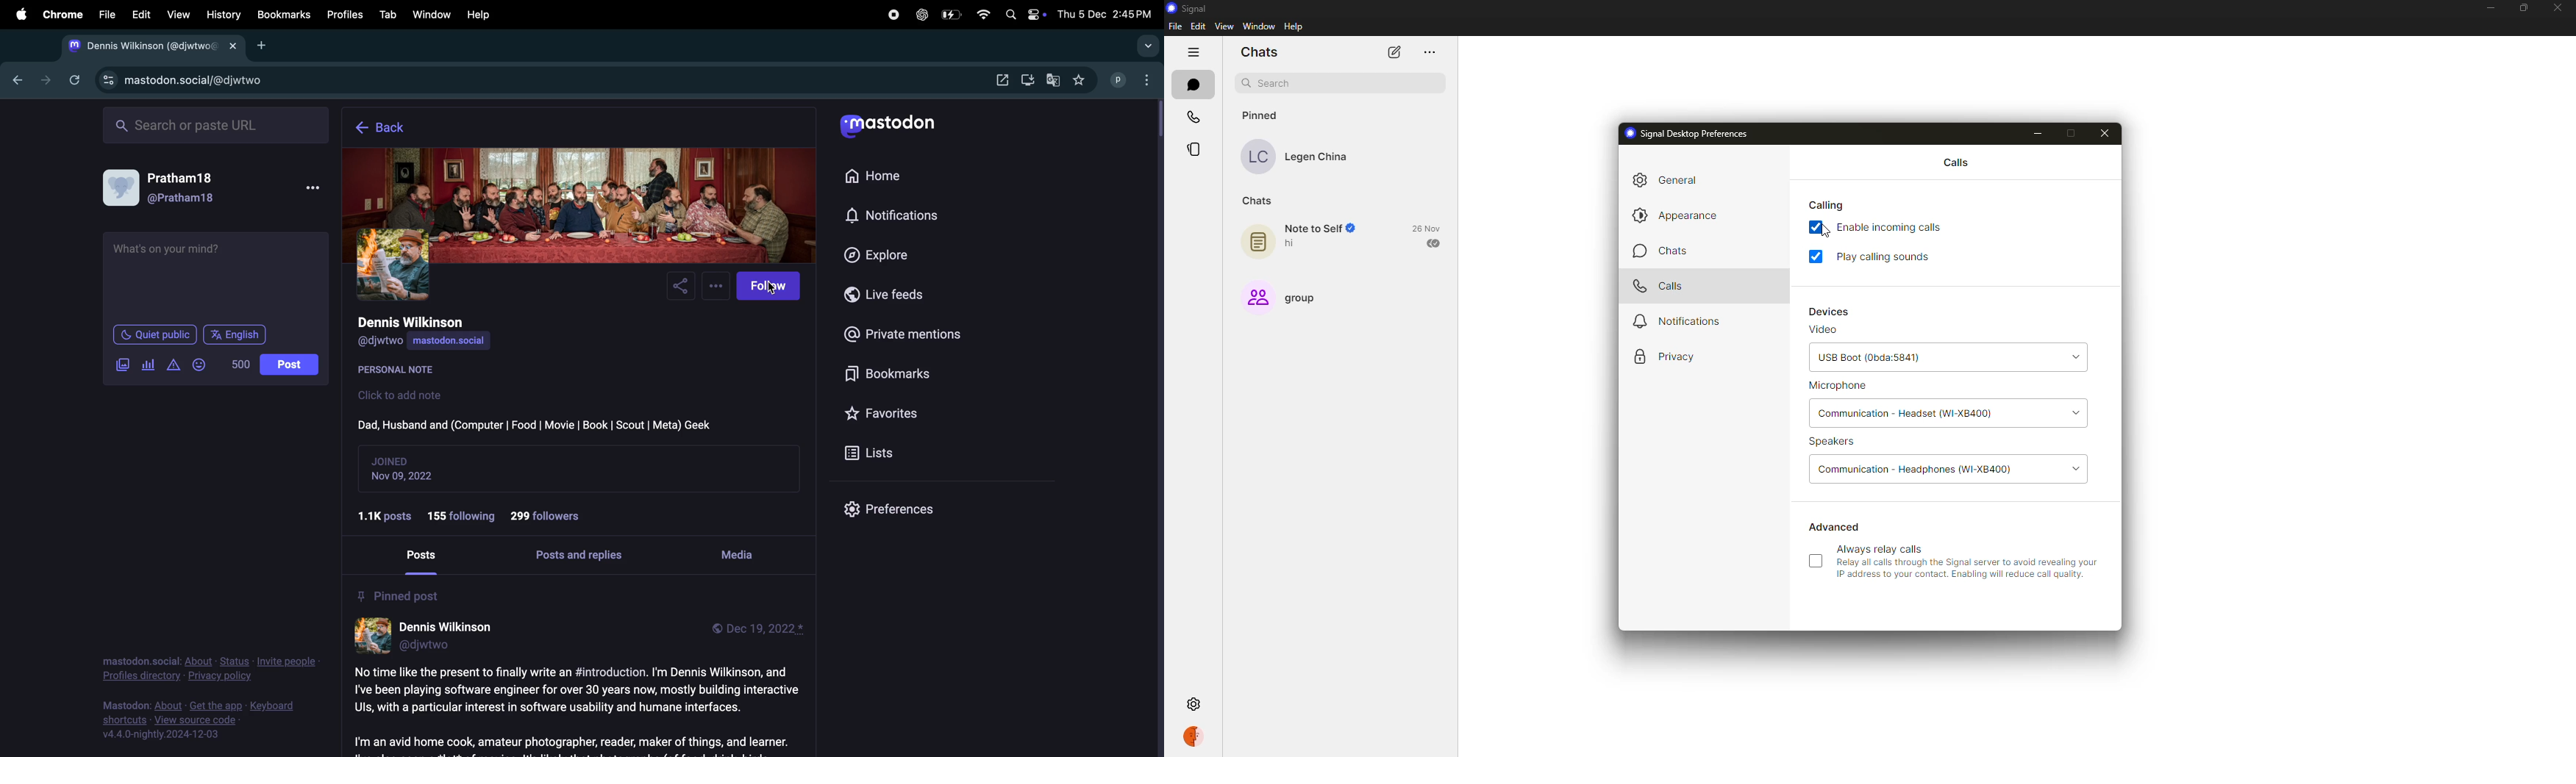  Describe the element at coordinates (179, 80) in the screenshot. I see `mastodn url` at that location.